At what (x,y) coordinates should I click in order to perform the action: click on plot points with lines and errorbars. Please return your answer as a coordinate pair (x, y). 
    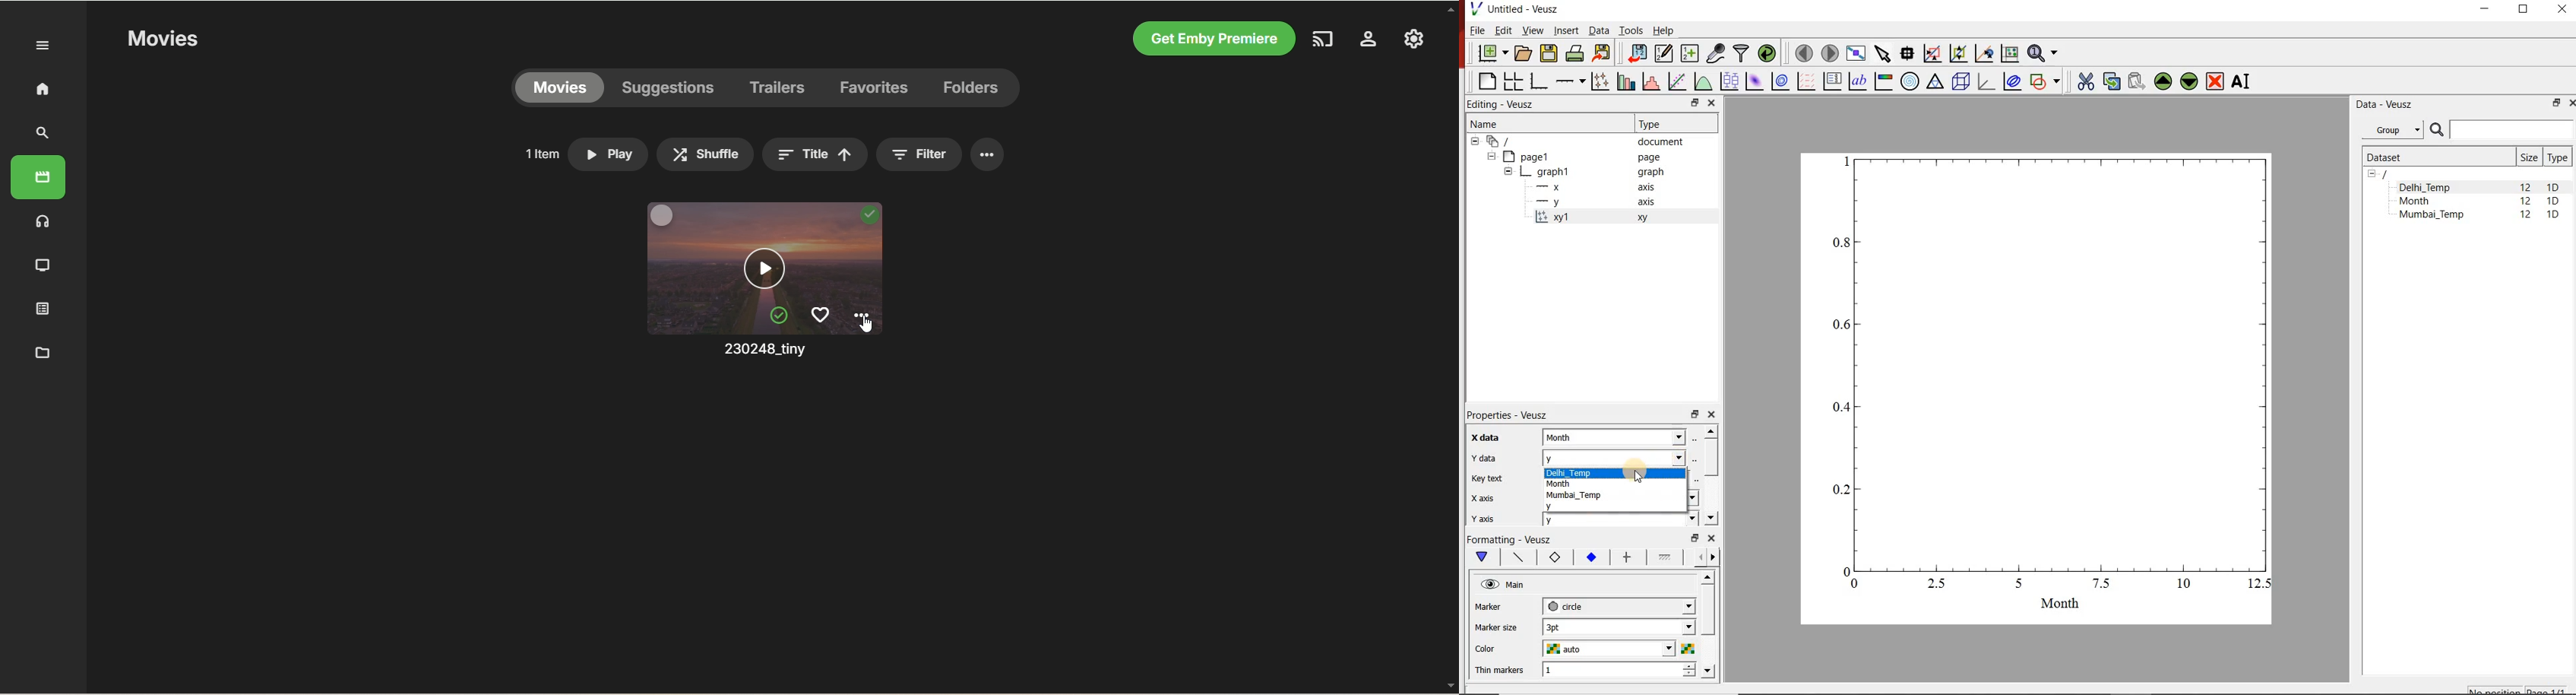
    Looking at the image, I should click on (1599, 82).